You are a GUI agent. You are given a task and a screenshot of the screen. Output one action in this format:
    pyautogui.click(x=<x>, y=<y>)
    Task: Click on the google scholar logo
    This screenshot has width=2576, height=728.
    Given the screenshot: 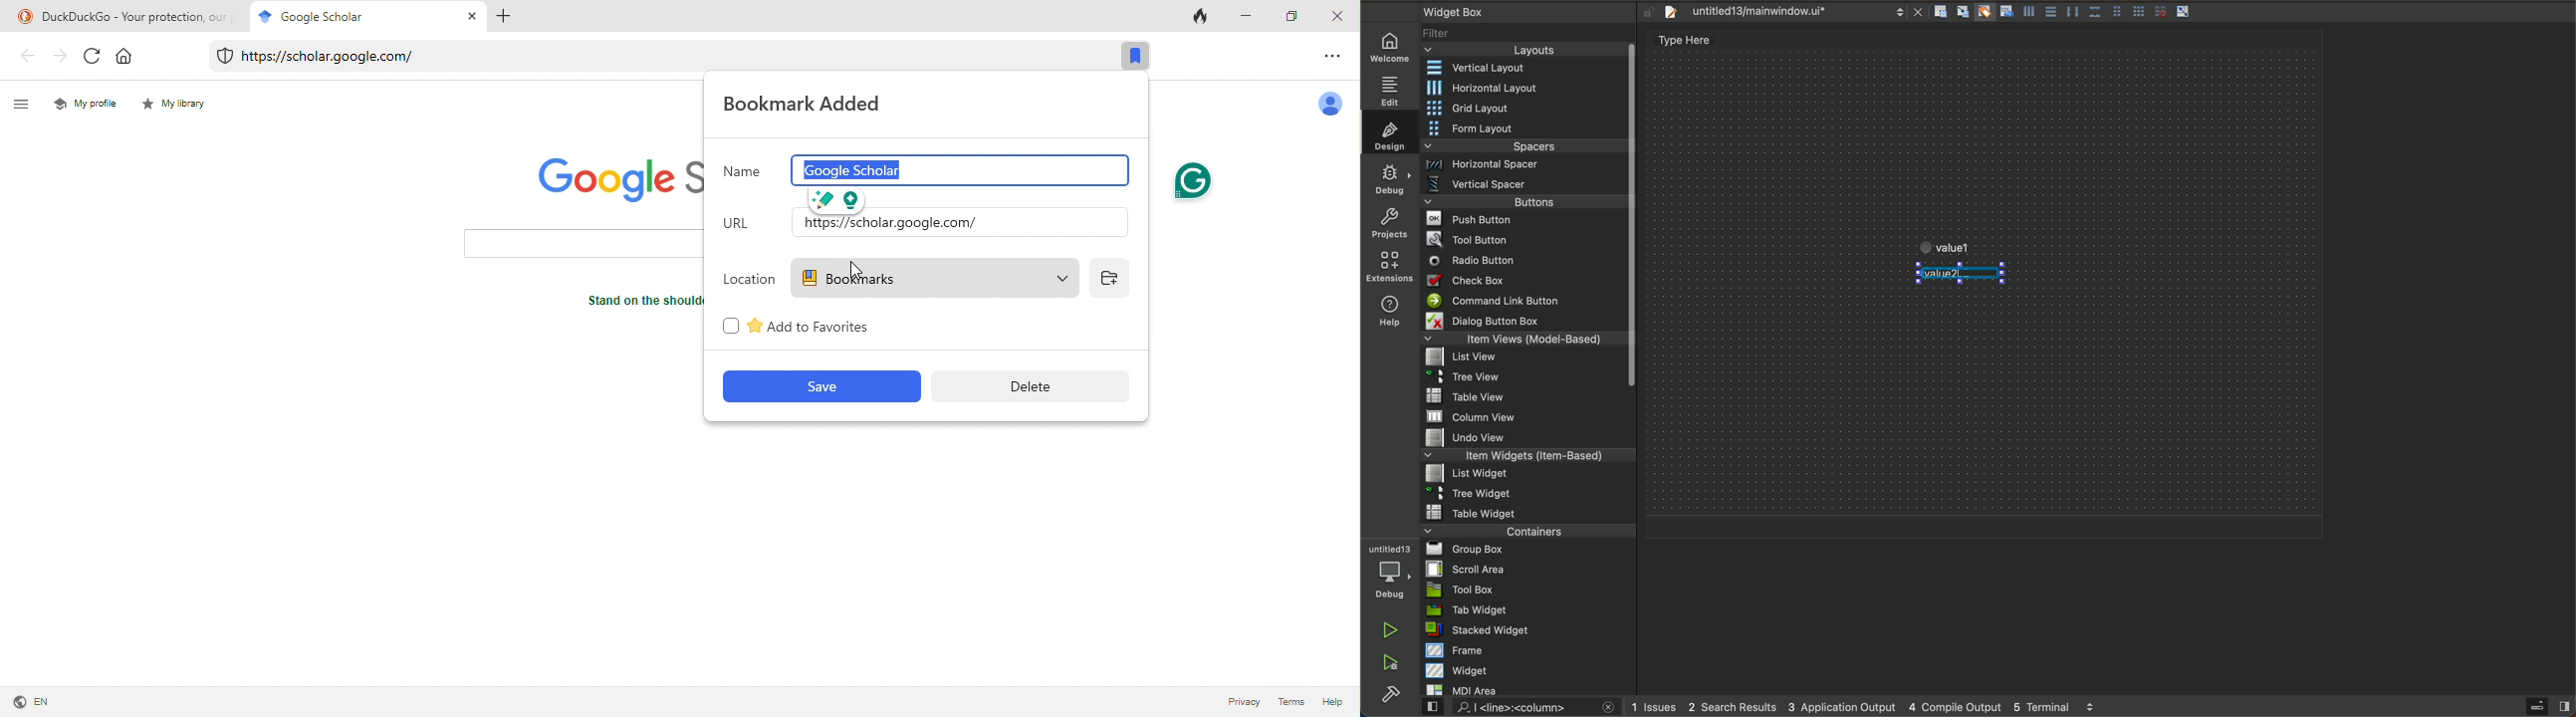 What is the action you would take?
    pyautogui.click(x=611, y=179)
    